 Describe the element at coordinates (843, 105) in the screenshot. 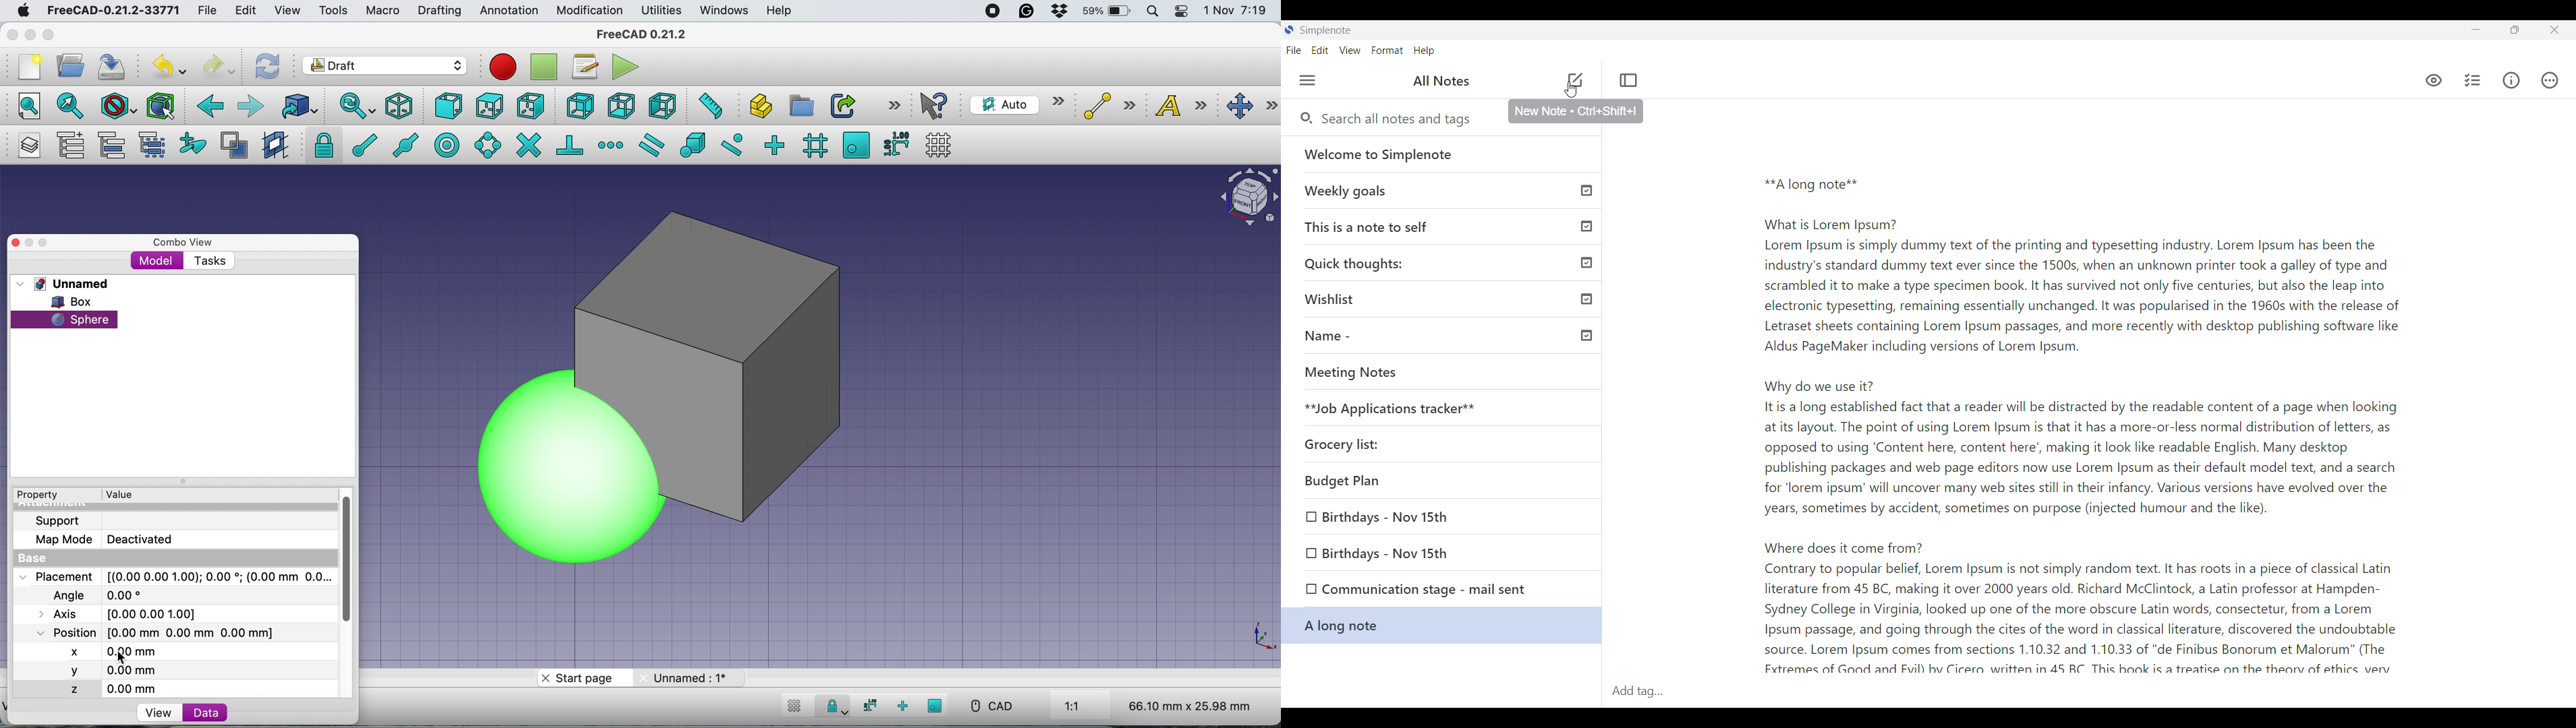

I see `make link` at that location.